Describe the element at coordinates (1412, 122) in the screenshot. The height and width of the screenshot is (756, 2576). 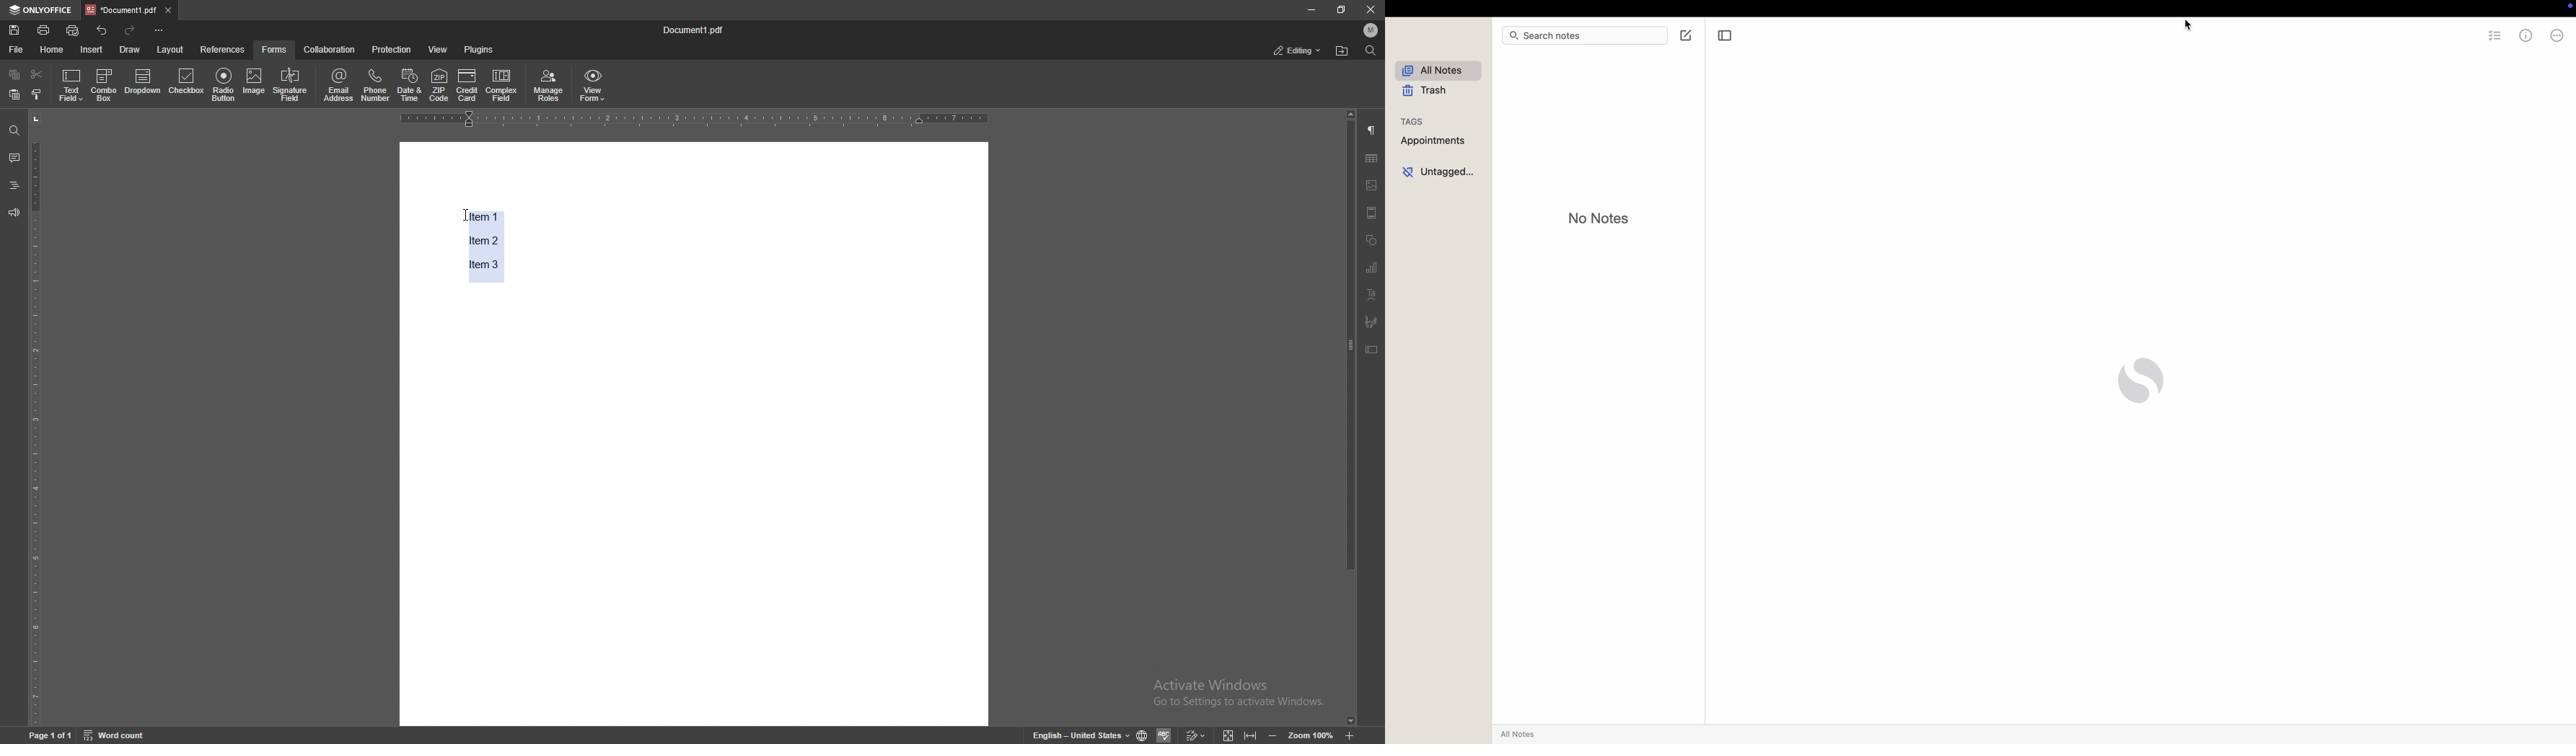
I see `tags` at that location.